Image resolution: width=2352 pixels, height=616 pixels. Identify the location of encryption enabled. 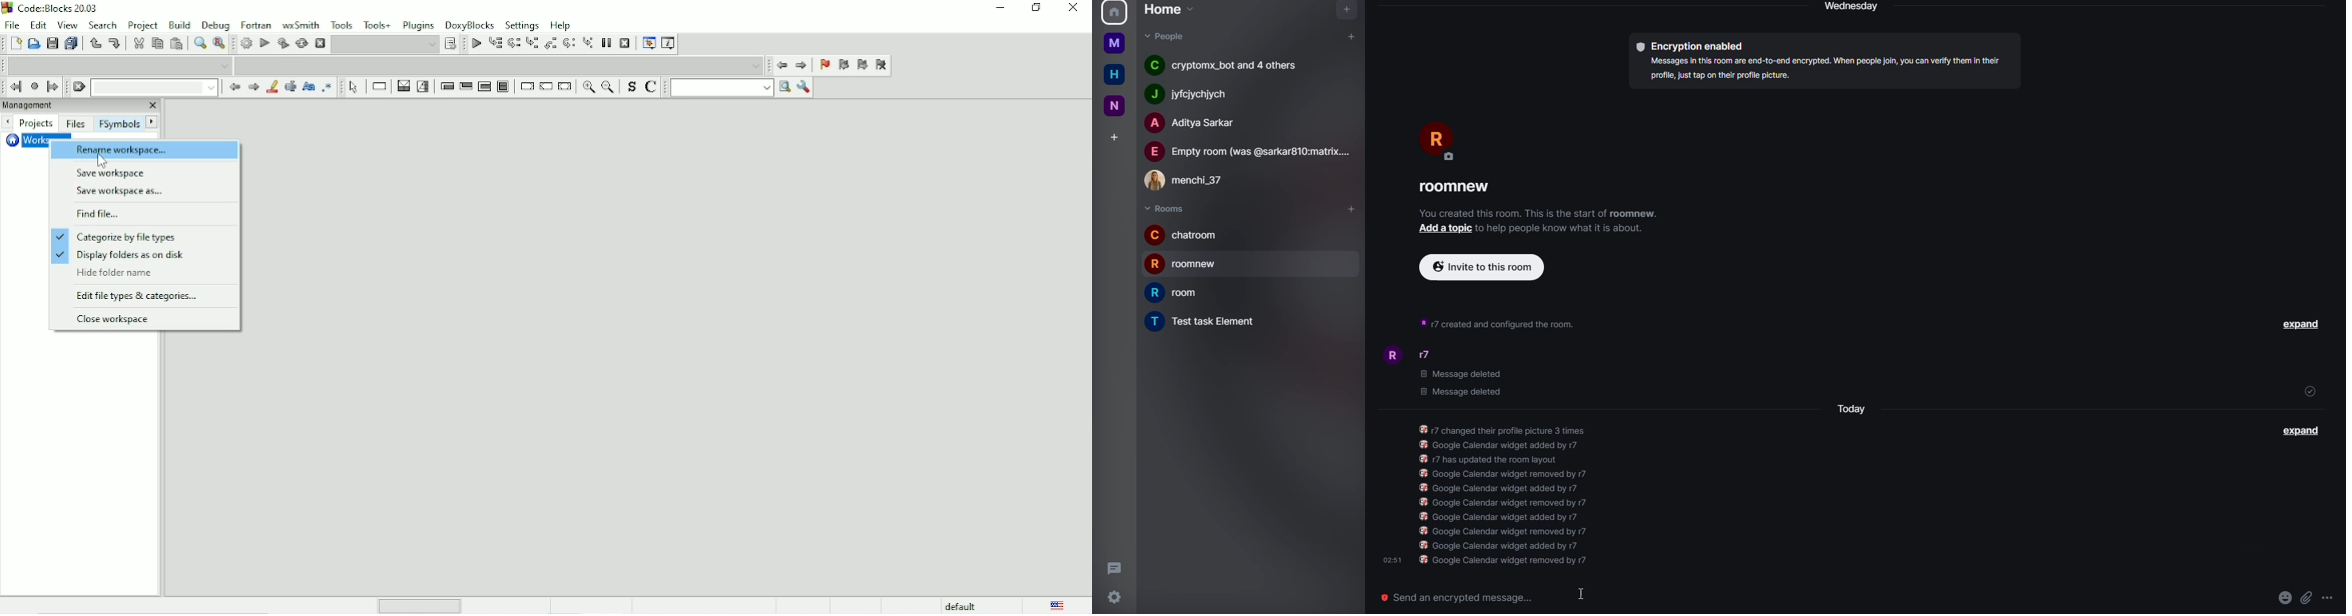
(1696, 46).